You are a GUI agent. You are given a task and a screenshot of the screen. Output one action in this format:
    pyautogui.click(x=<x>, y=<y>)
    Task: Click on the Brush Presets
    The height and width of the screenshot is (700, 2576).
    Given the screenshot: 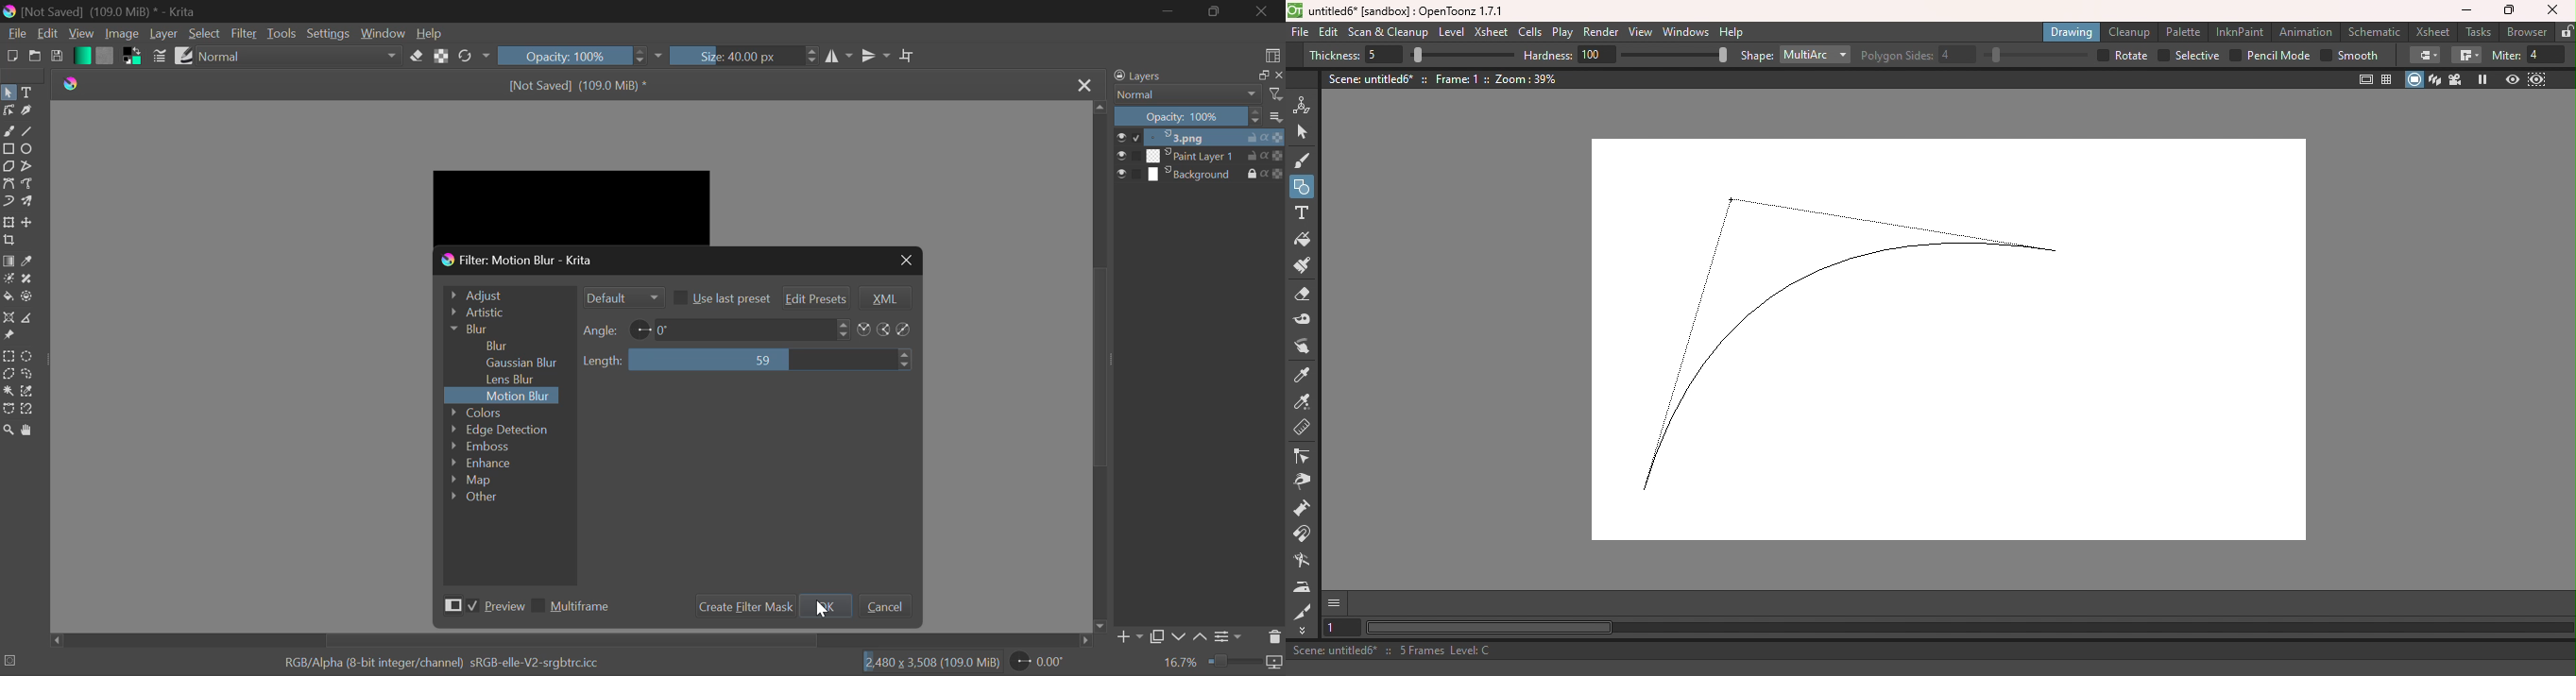 What is the action you would take?
    pyautogui.click(x=183, y=55)
    